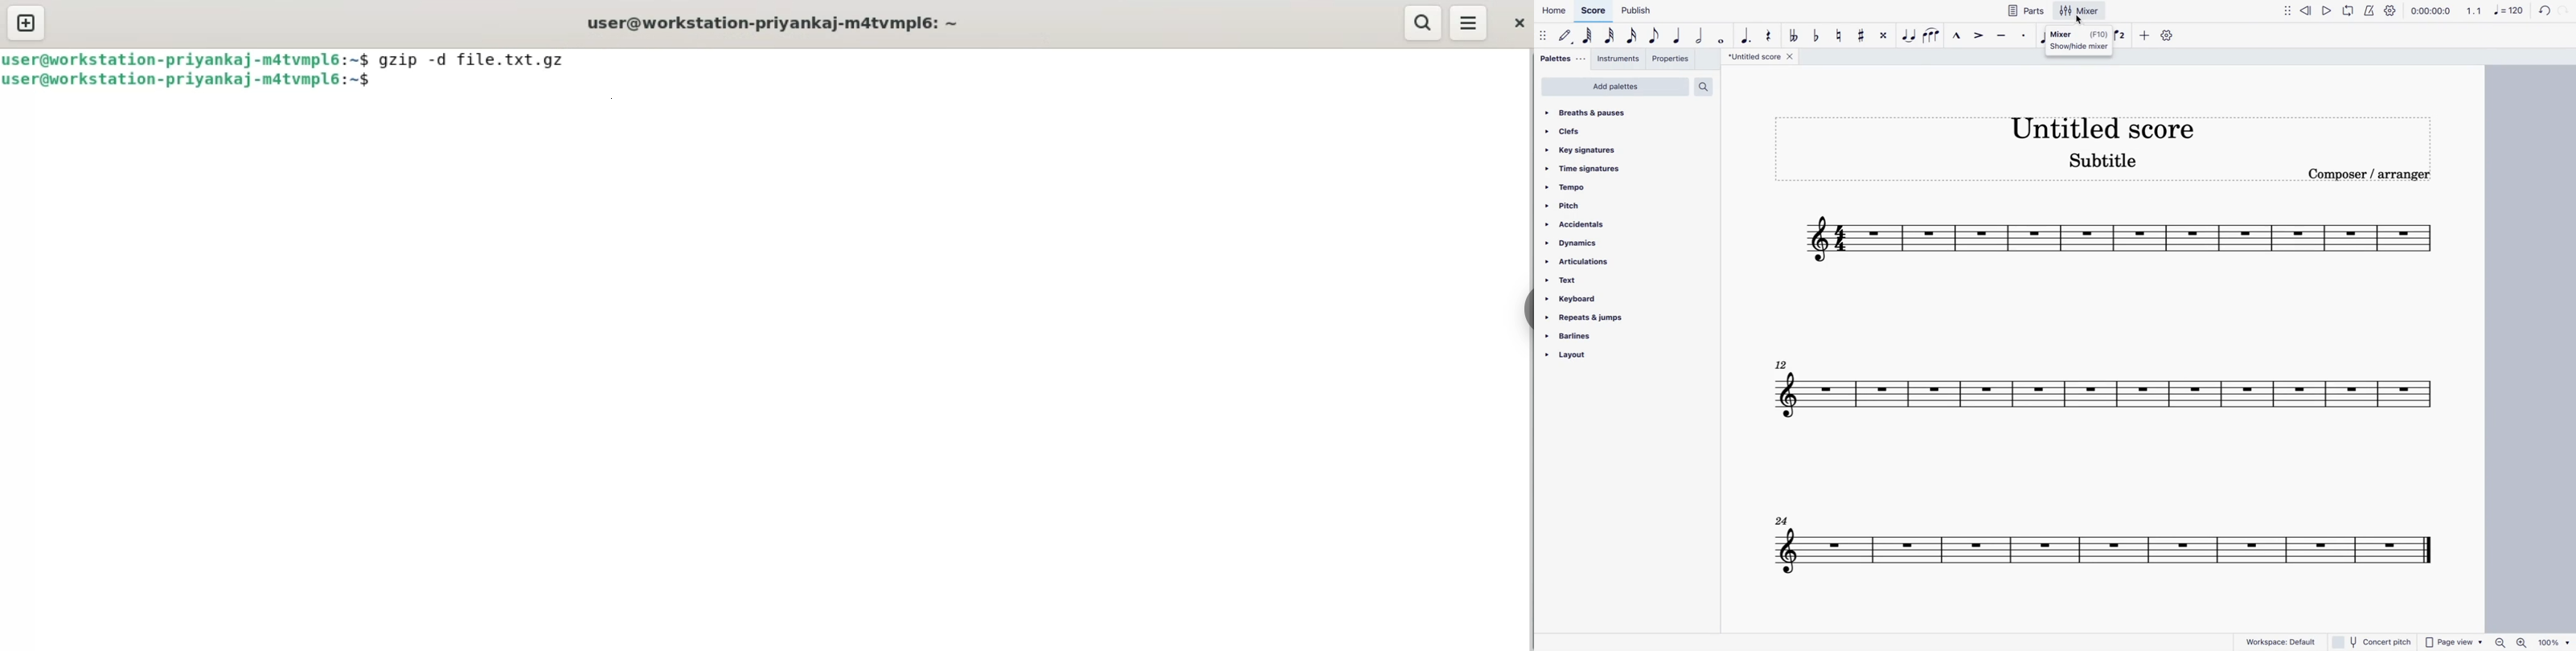  Describe the element at coordinates (1700, 37) in the screenshot. I see `half note` at that location.